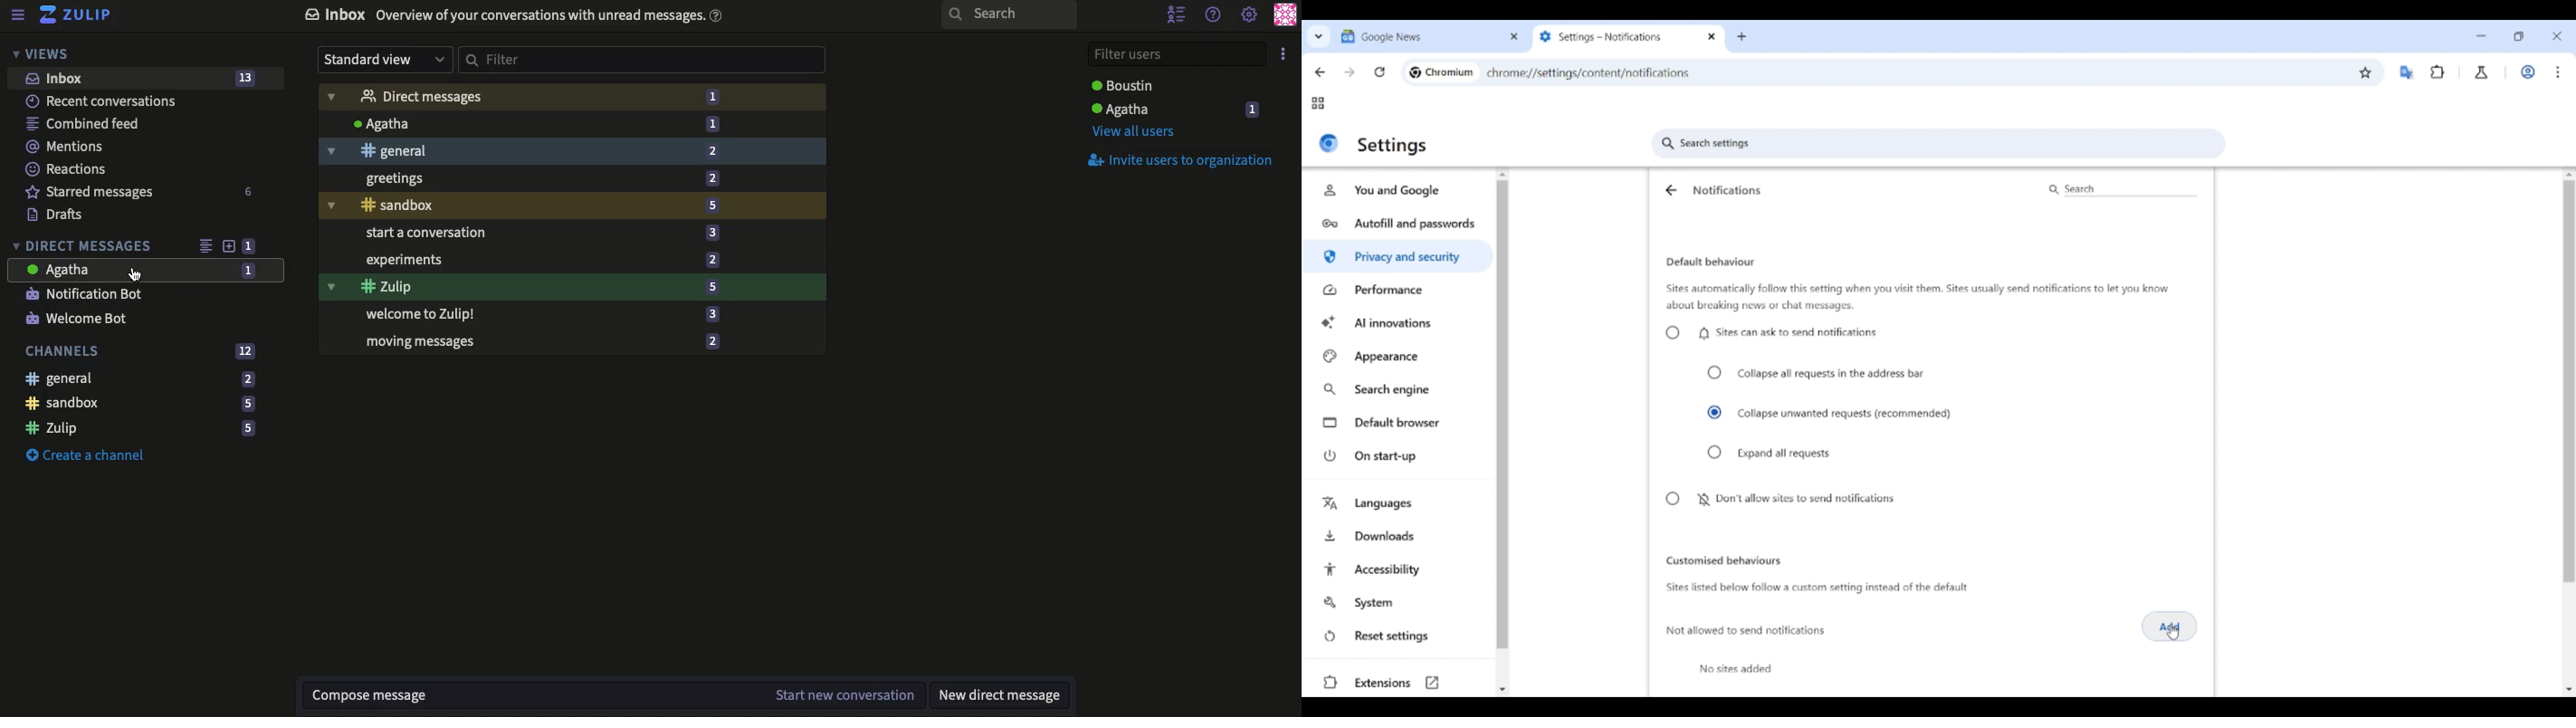 The width and height of the screenshot is (2576, 728). Describe the element at coordinates (1396, 682) in the screenshot. I see `Extensions` at that location.